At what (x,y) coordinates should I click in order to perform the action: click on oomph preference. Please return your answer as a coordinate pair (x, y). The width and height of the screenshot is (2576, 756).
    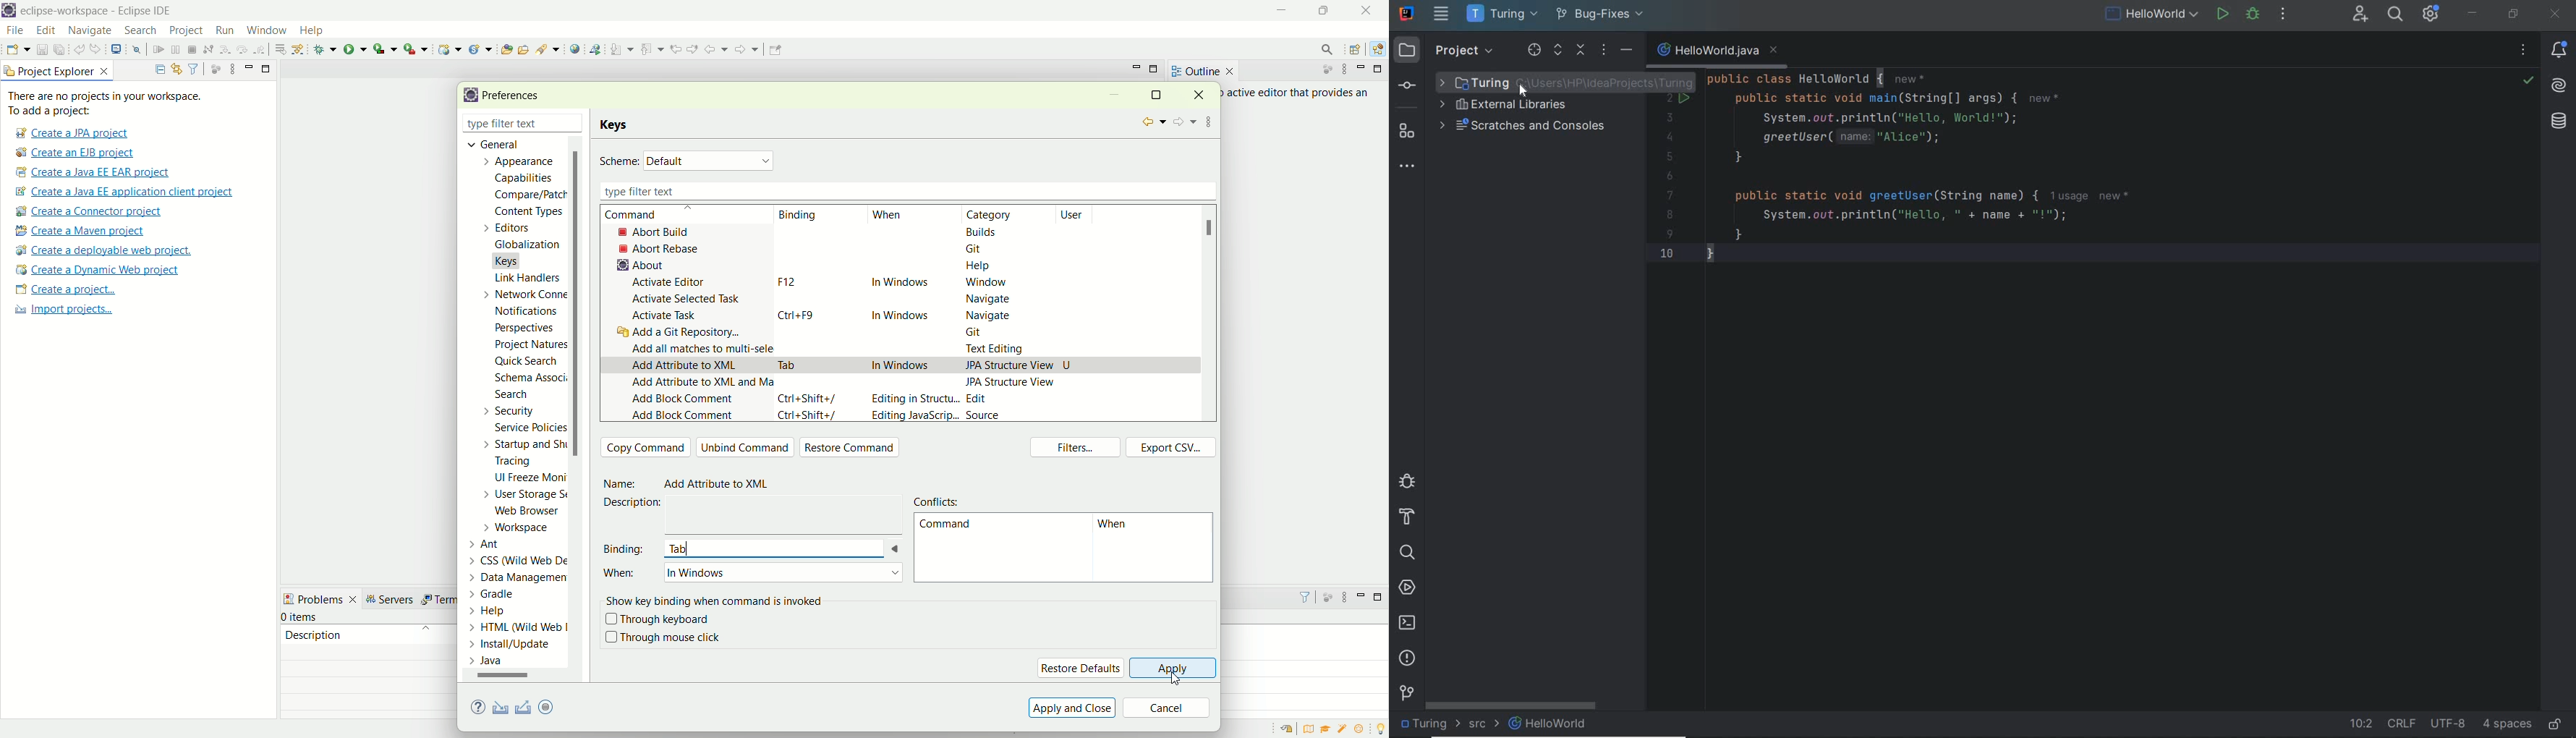
    Looking at the image, I should click on (548, 706).